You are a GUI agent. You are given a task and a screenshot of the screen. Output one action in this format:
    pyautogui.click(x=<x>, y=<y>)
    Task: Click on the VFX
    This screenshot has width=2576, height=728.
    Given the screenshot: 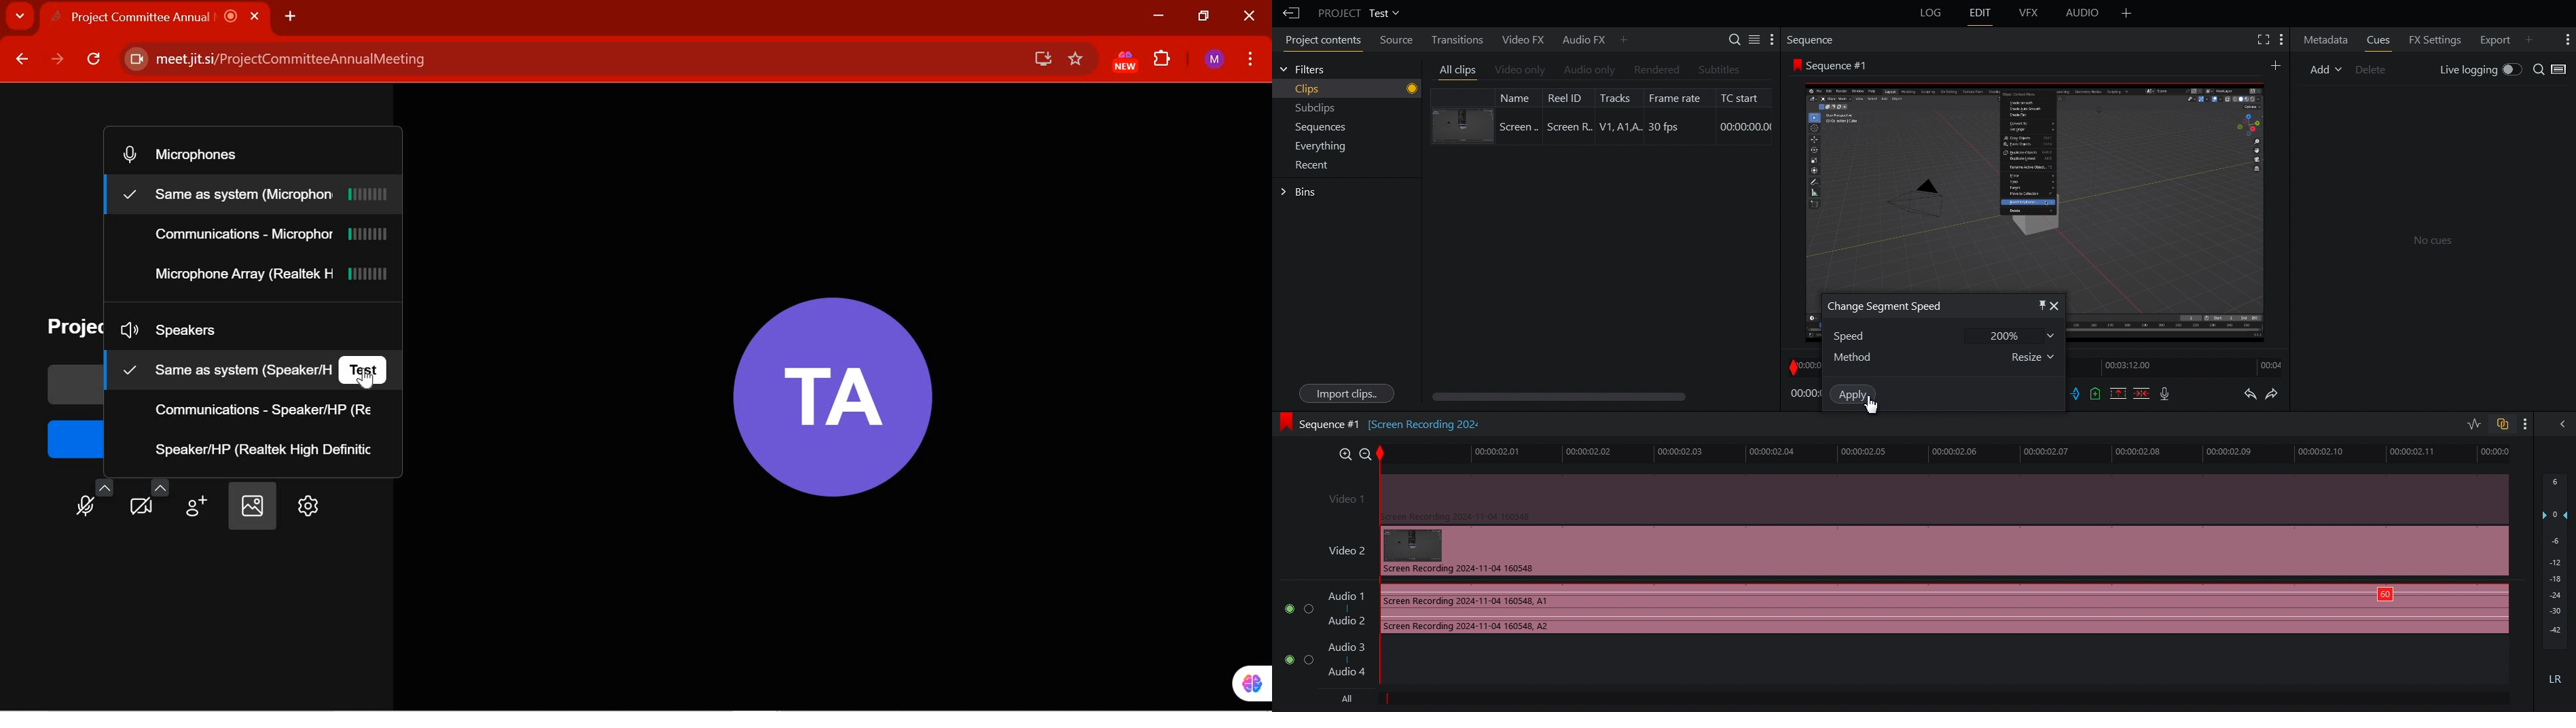 What is the action you would take?
    pyautogui.click(x=2031, y=13)
    